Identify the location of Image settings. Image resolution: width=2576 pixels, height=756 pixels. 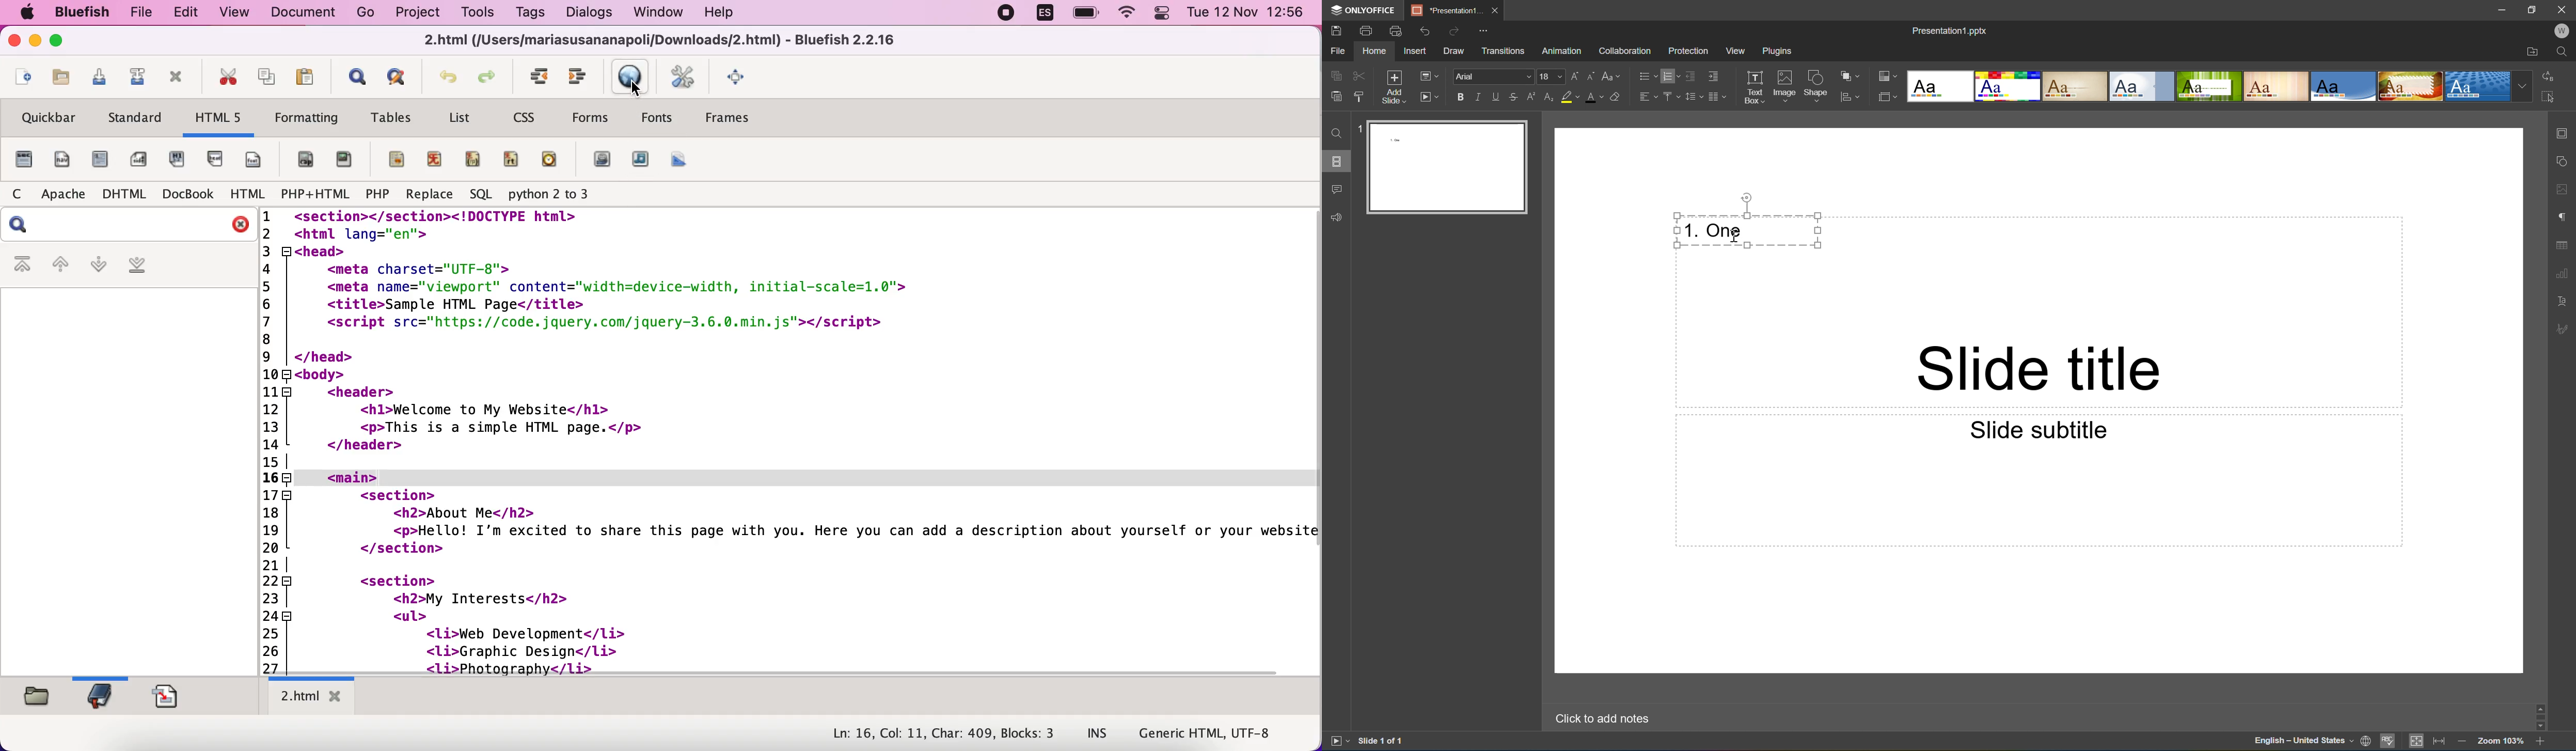
(2564, 190).